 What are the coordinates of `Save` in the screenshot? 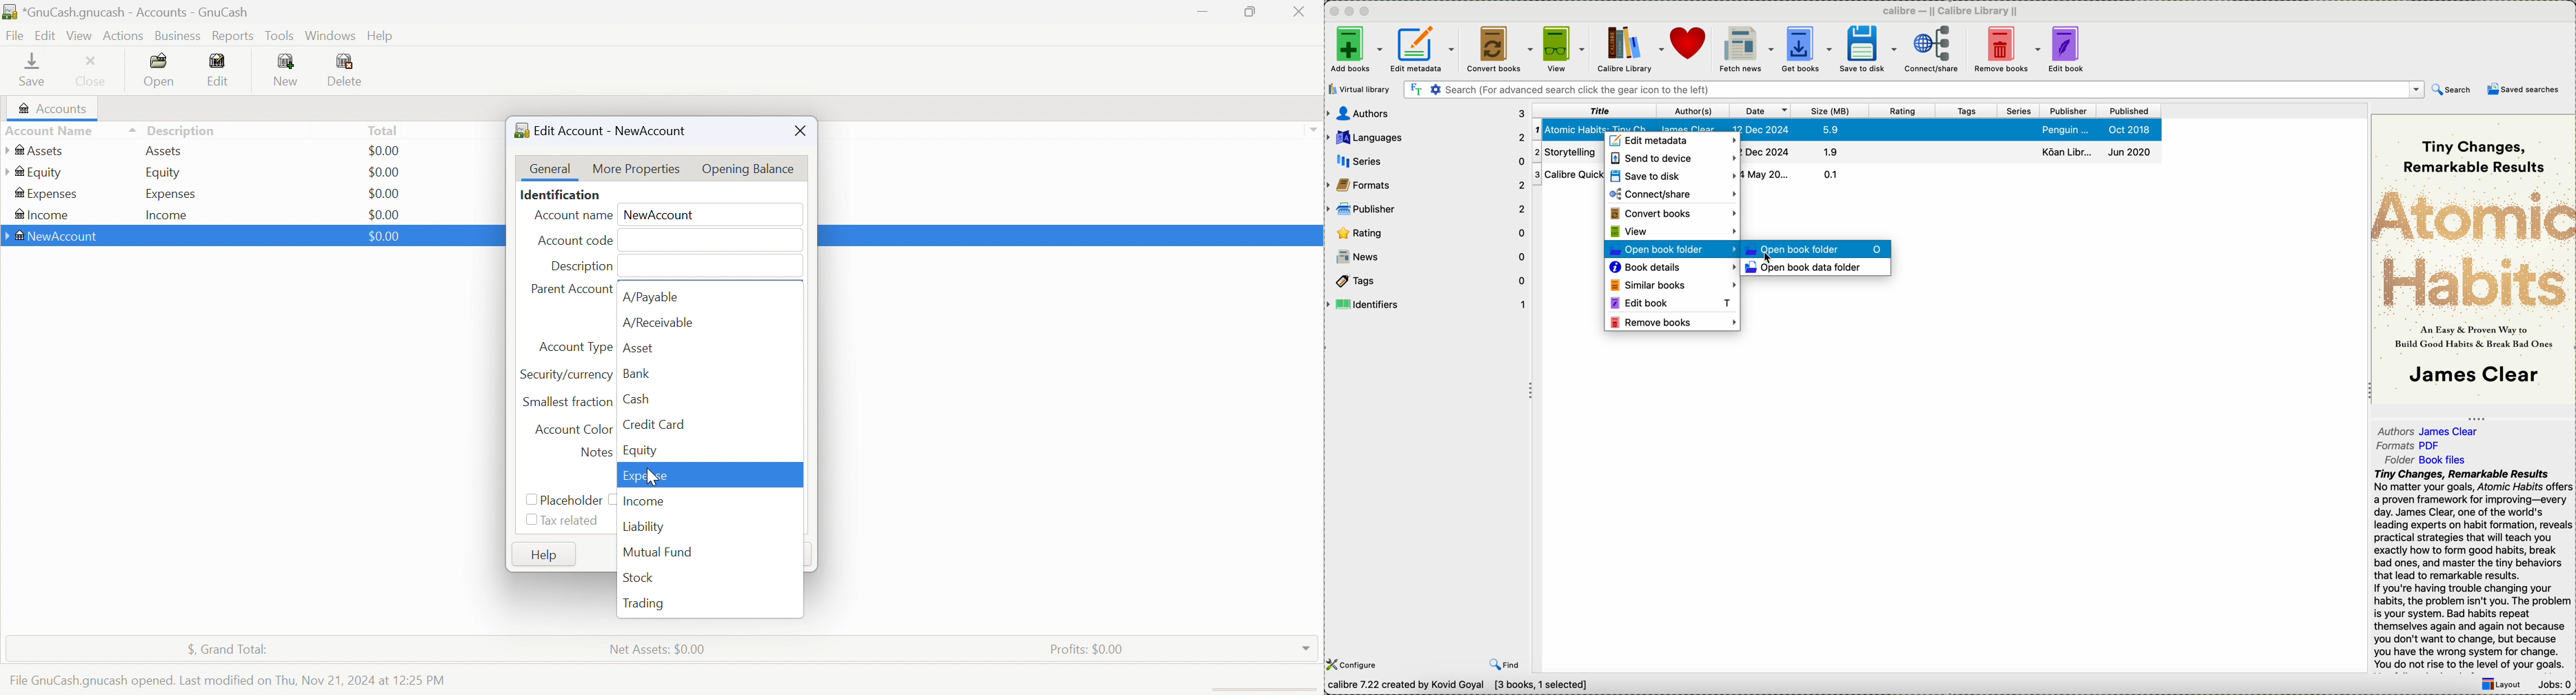 It's located at (32, 68).